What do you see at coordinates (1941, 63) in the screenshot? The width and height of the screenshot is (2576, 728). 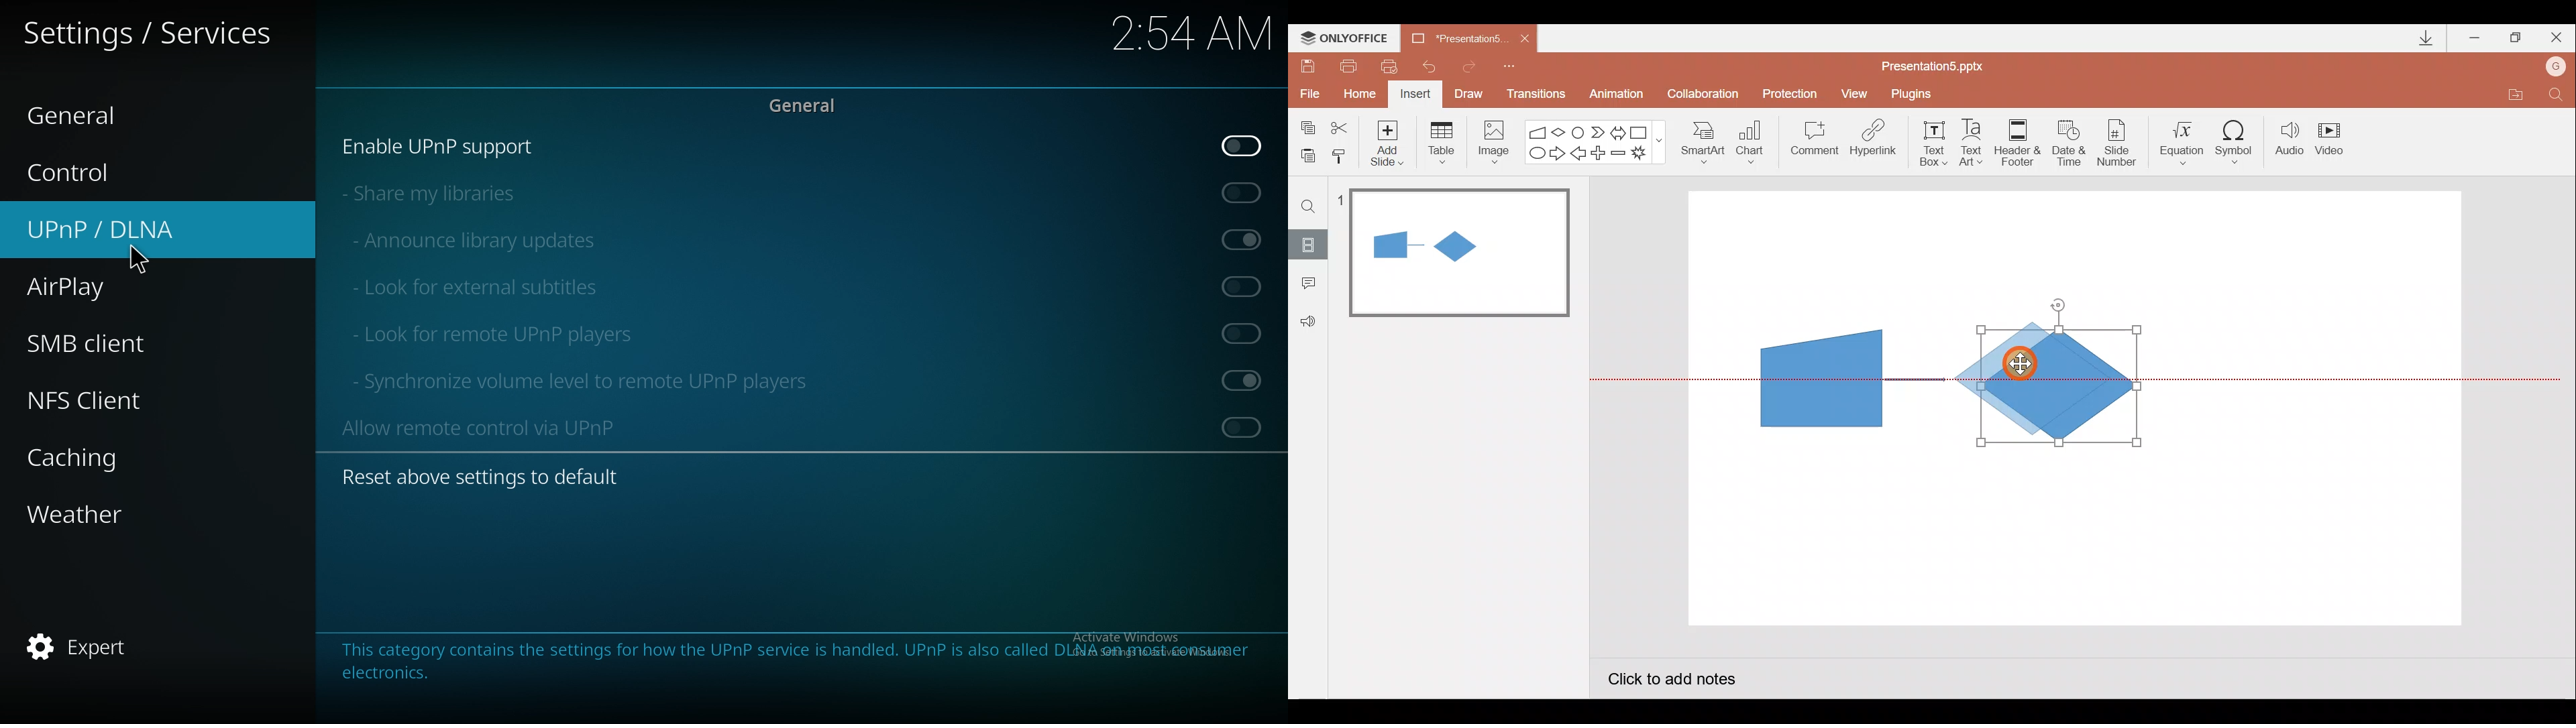 I see `Presentation5.pptx` at bounding box center [1941, 63].